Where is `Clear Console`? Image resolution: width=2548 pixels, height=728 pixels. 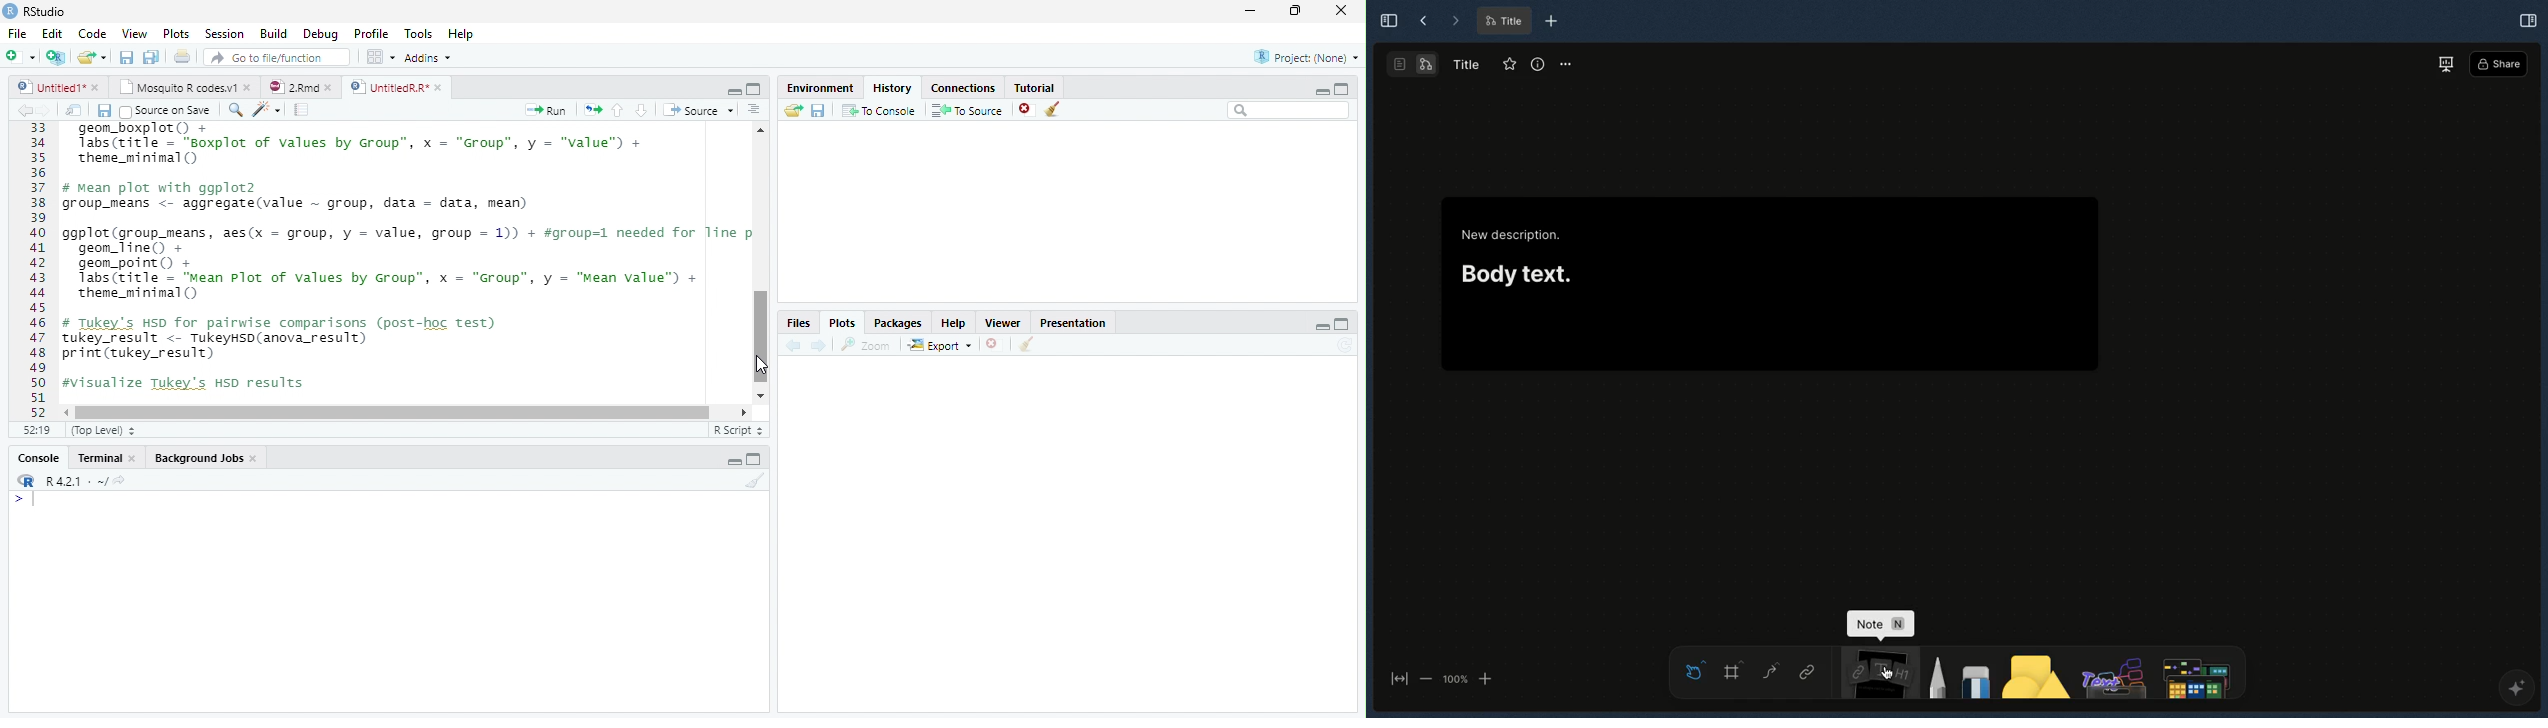
Clear Console is located at coordinates (1024, 345).